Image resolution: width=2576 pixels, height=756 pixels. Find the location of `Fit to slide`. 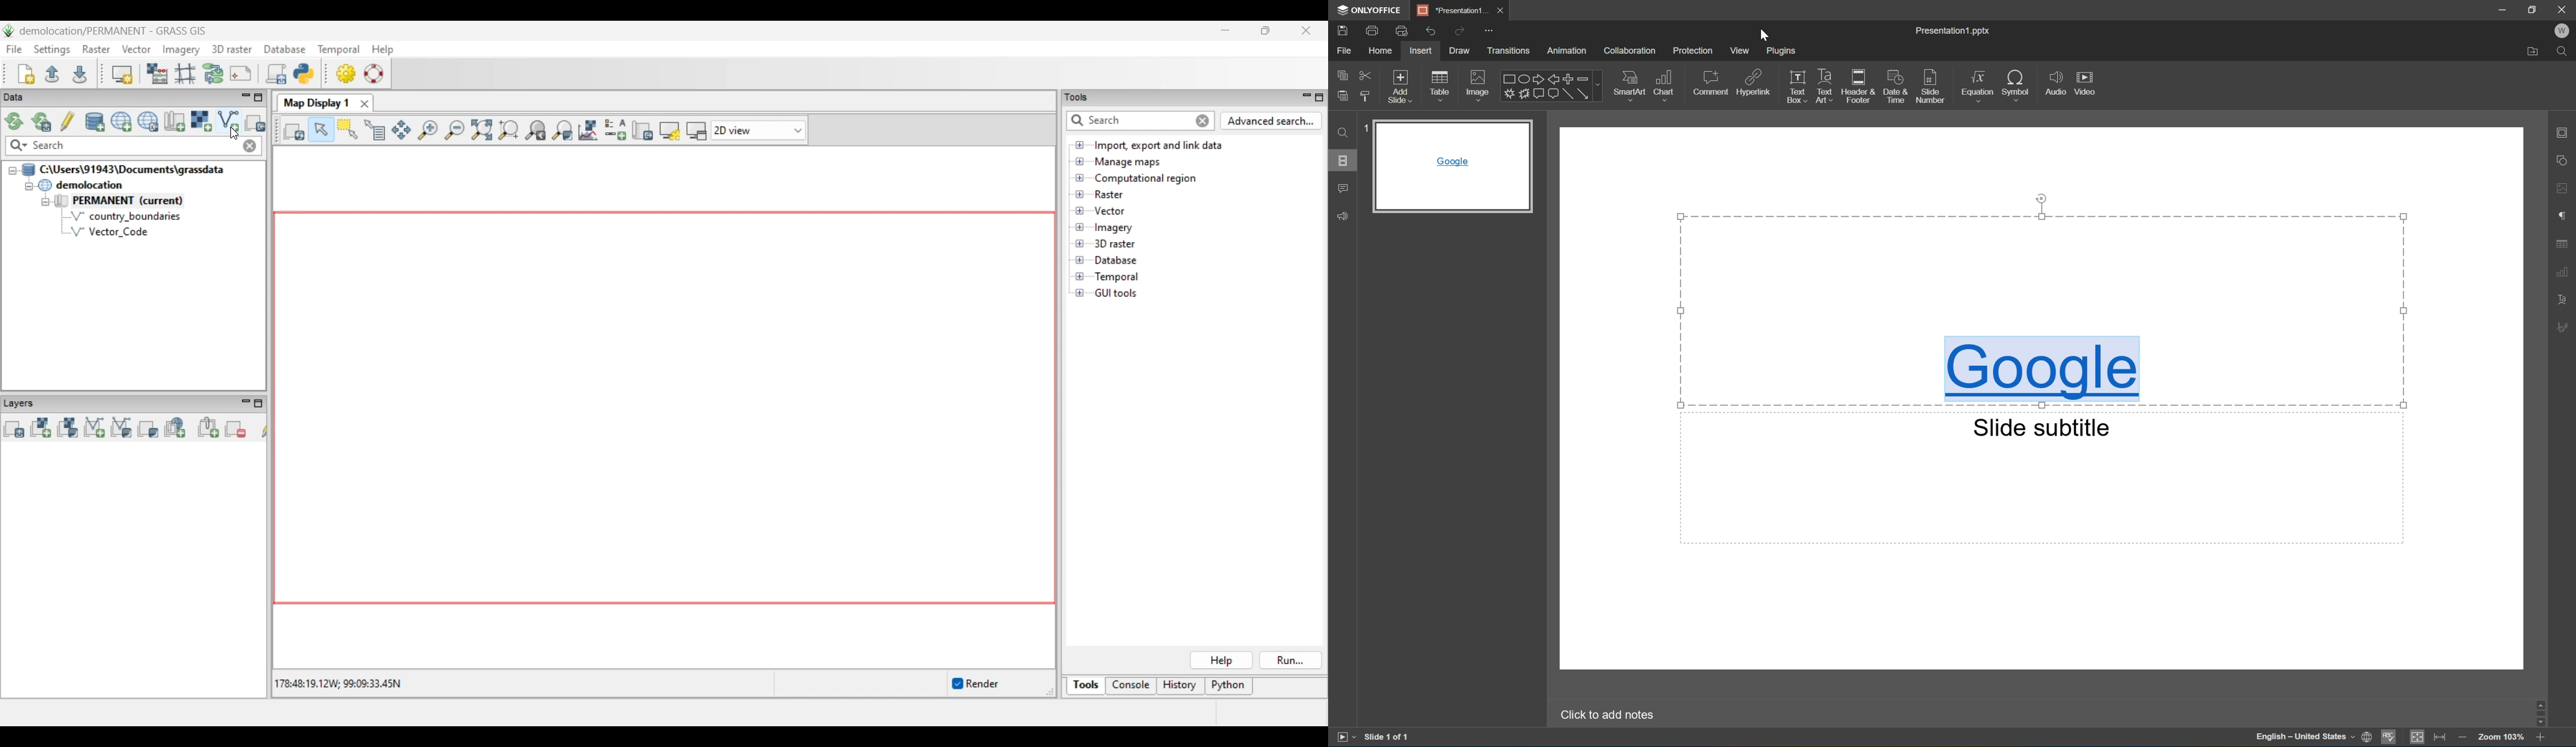

Fit to slide is located at coordinates (2420, 737).